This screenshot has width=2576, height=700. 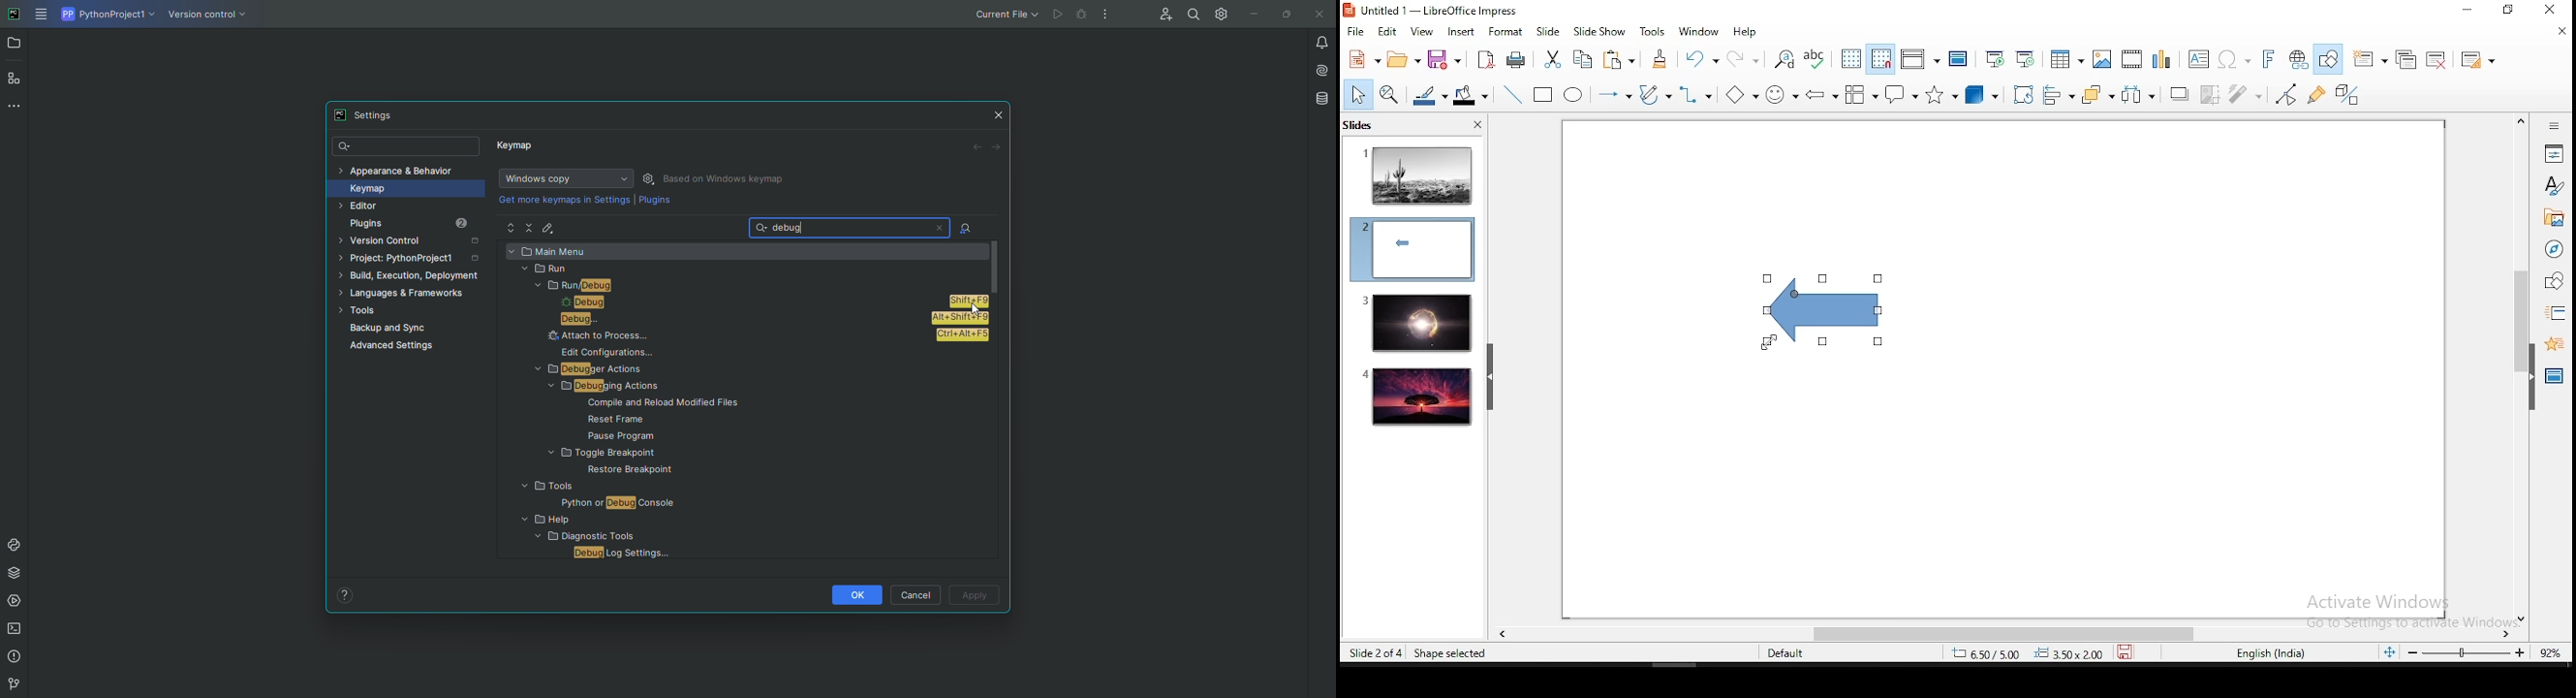 I want to click on slide, so click(x=1418, y=397).